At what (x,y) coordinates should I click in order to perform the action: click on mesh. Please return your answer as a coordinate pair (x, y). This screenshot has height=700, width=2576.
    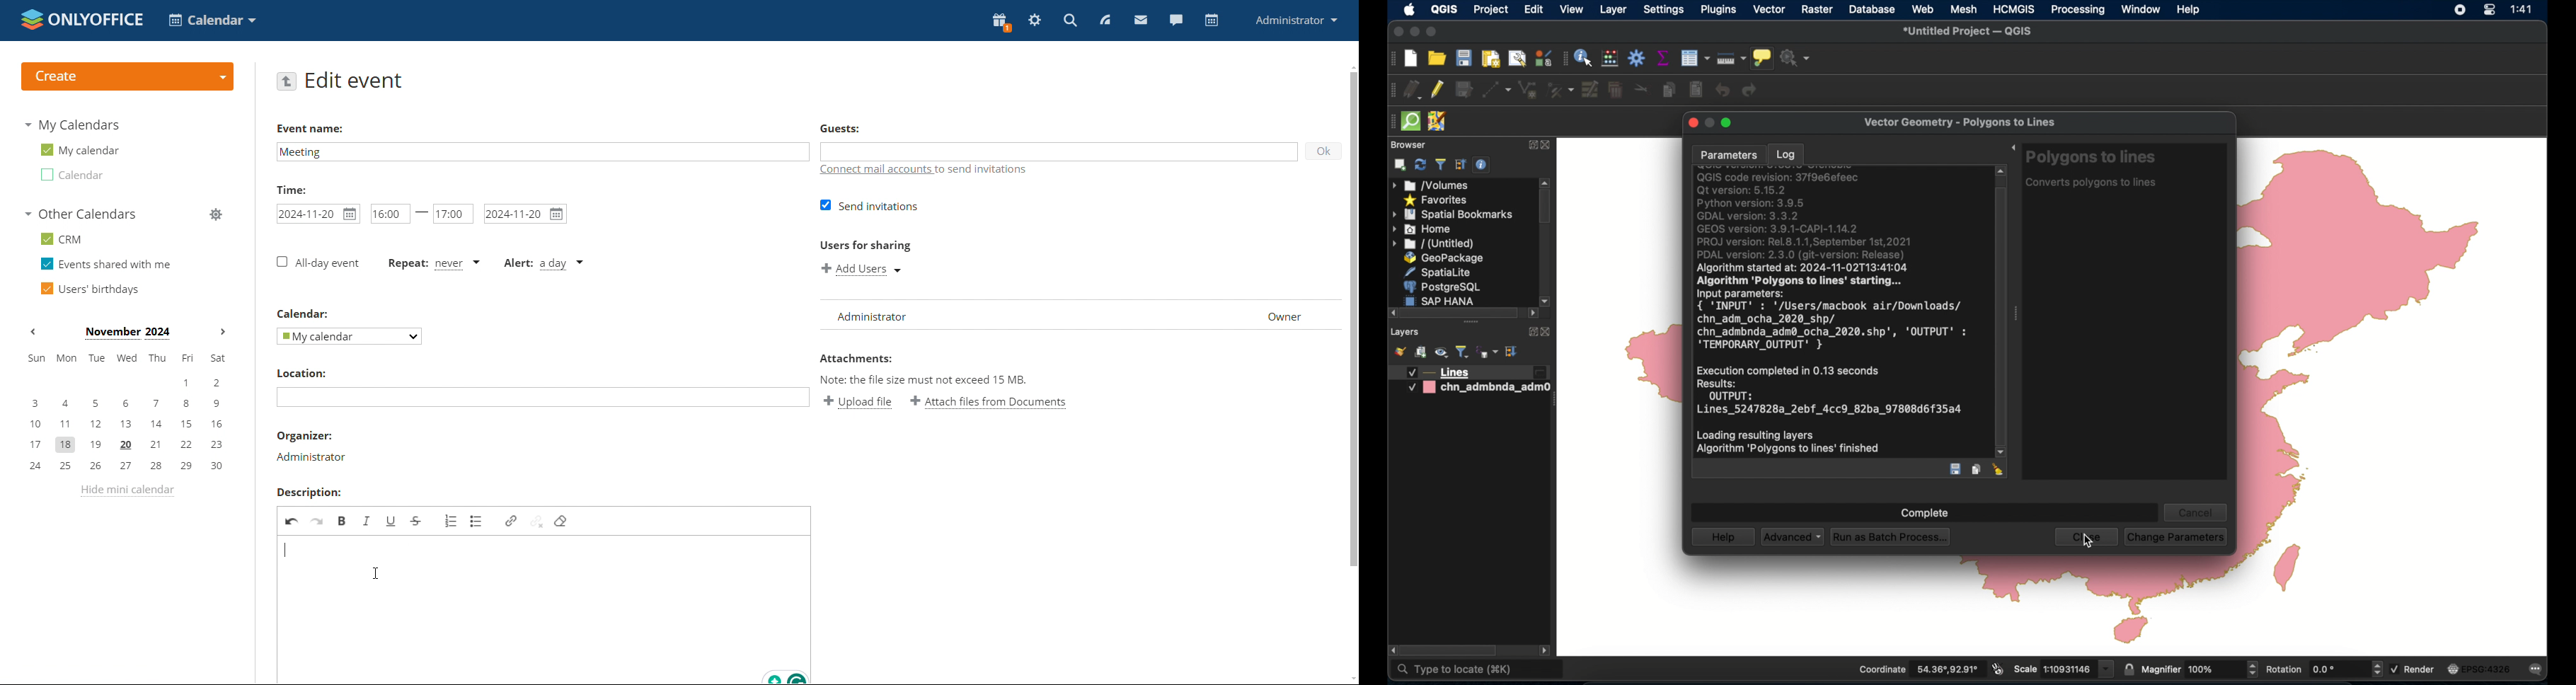
    Looking at the image, I should click on (1965, 9).